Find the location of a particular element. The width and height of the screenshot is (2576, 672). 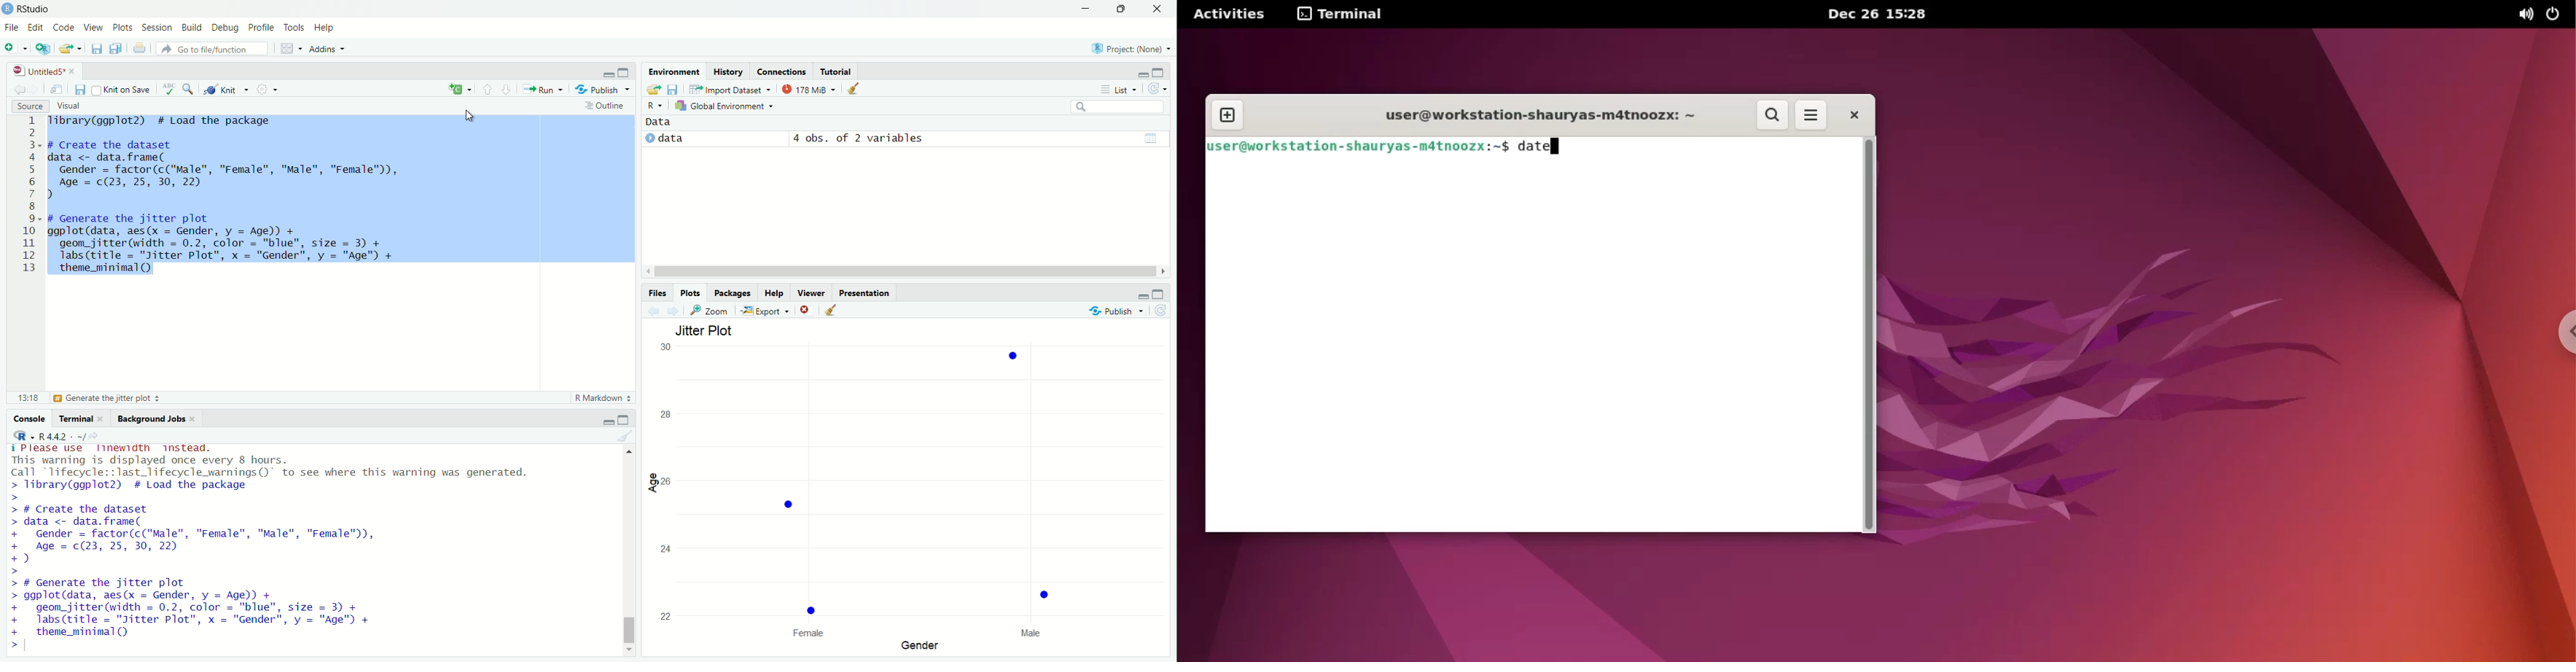

maximize is located at coordinates (1166, 72).